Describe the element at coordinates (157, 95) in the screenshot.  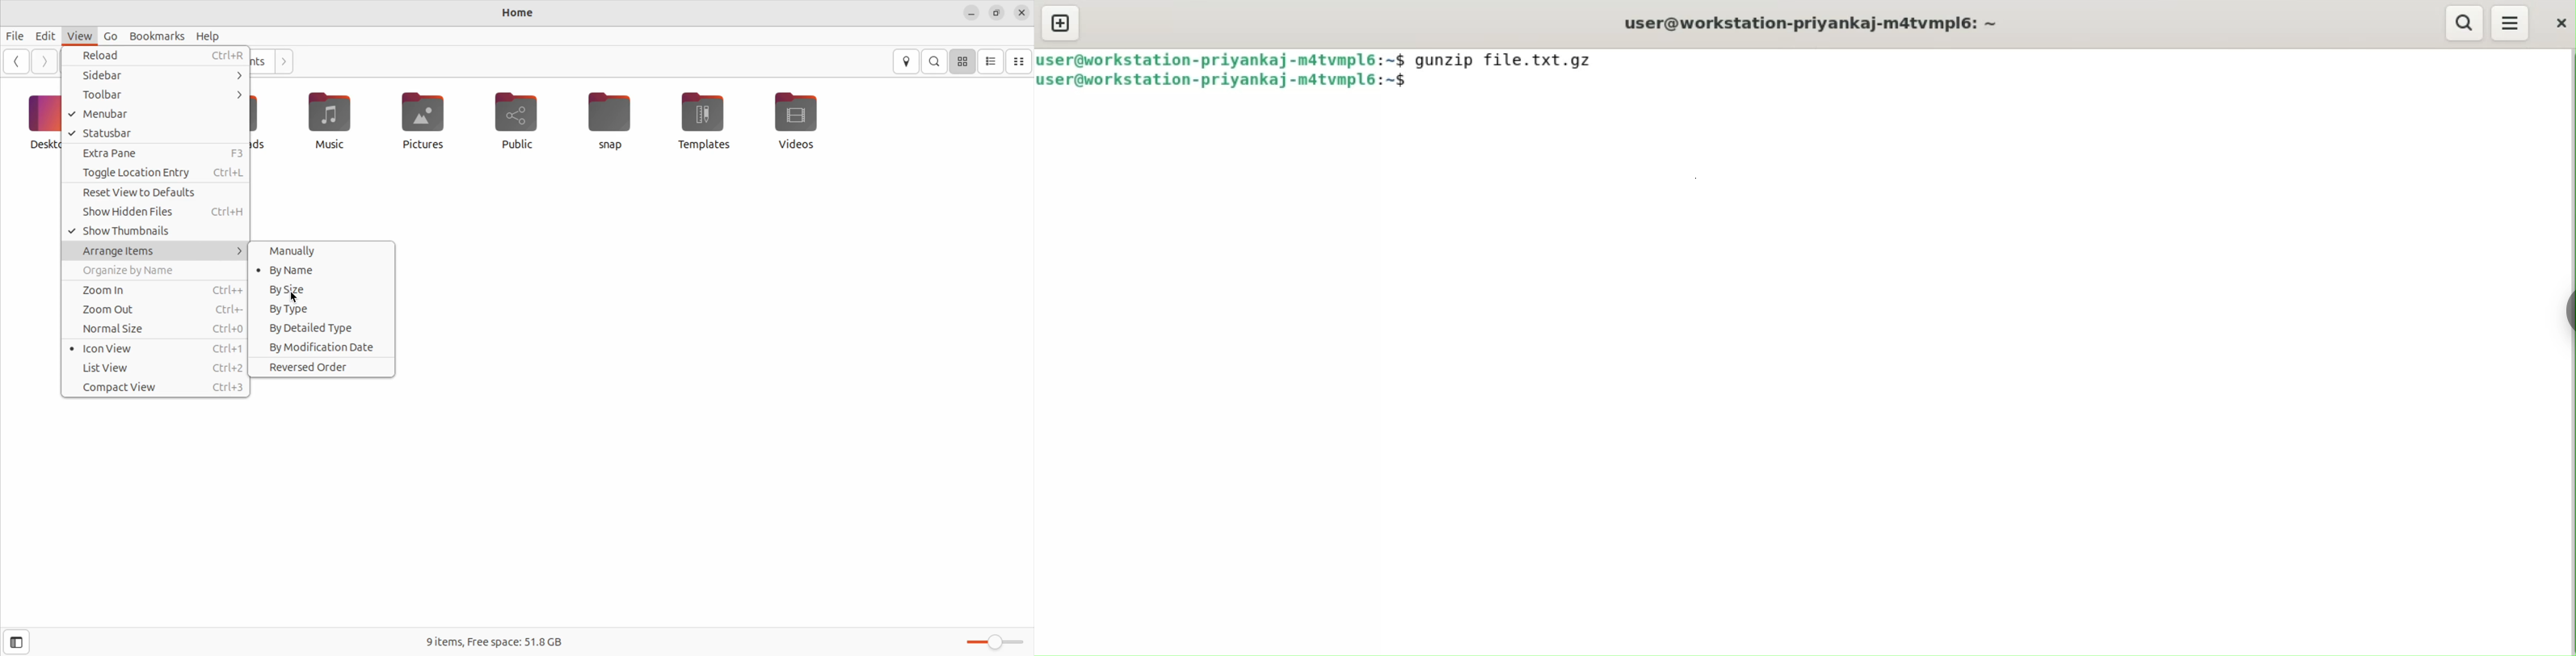
I see `toolbar` at that location.